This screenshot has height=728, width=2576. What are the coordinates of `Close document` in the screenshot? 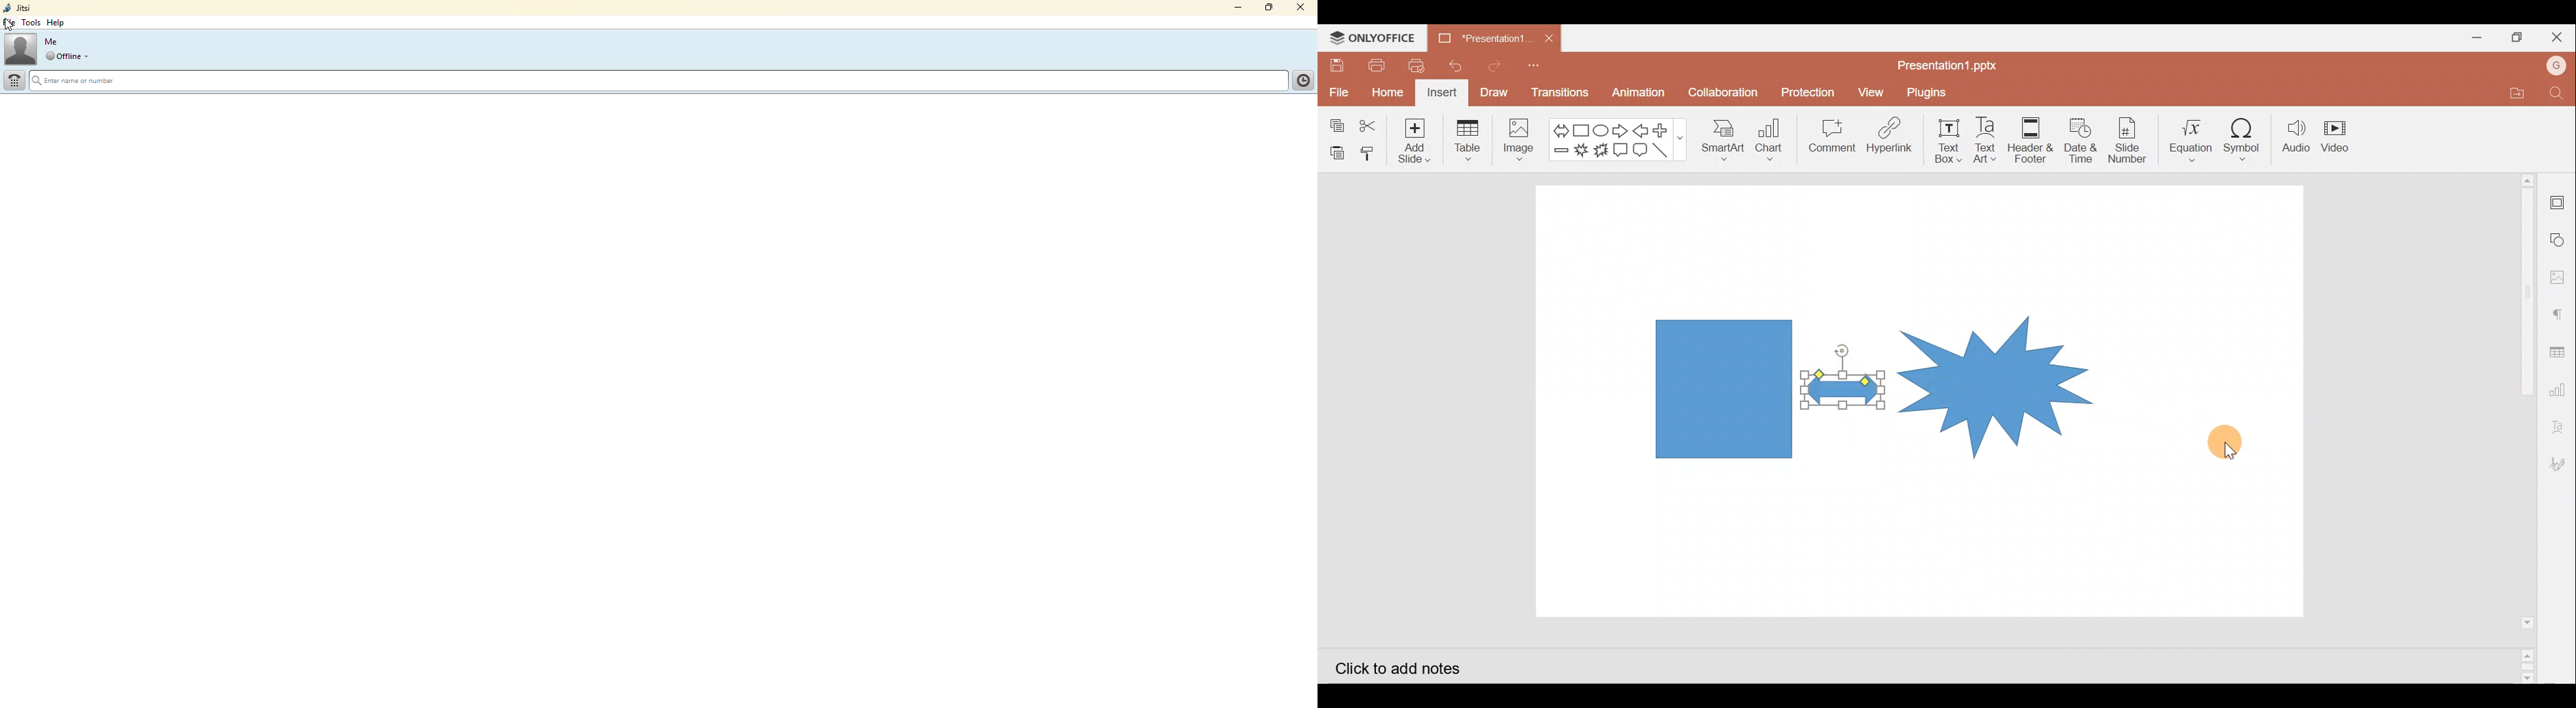 It's located at (1553, 40).